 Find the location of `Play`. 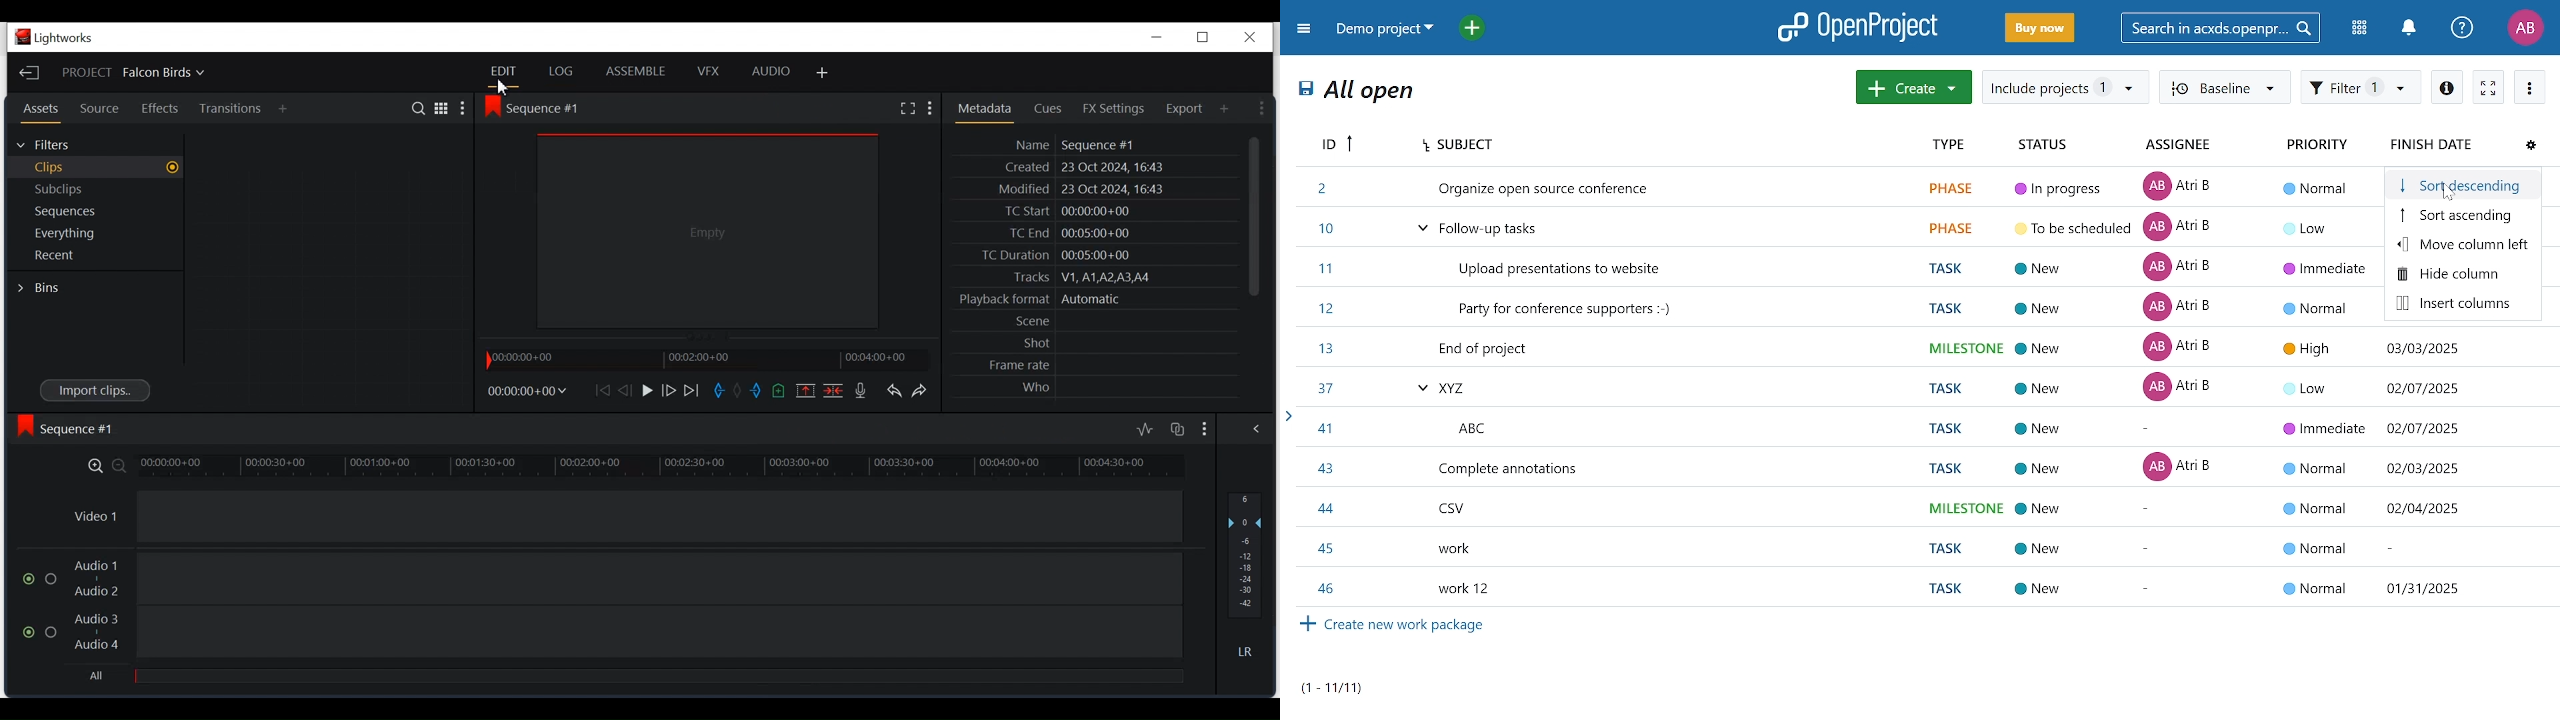

Play is located at coordinates (646, 390).